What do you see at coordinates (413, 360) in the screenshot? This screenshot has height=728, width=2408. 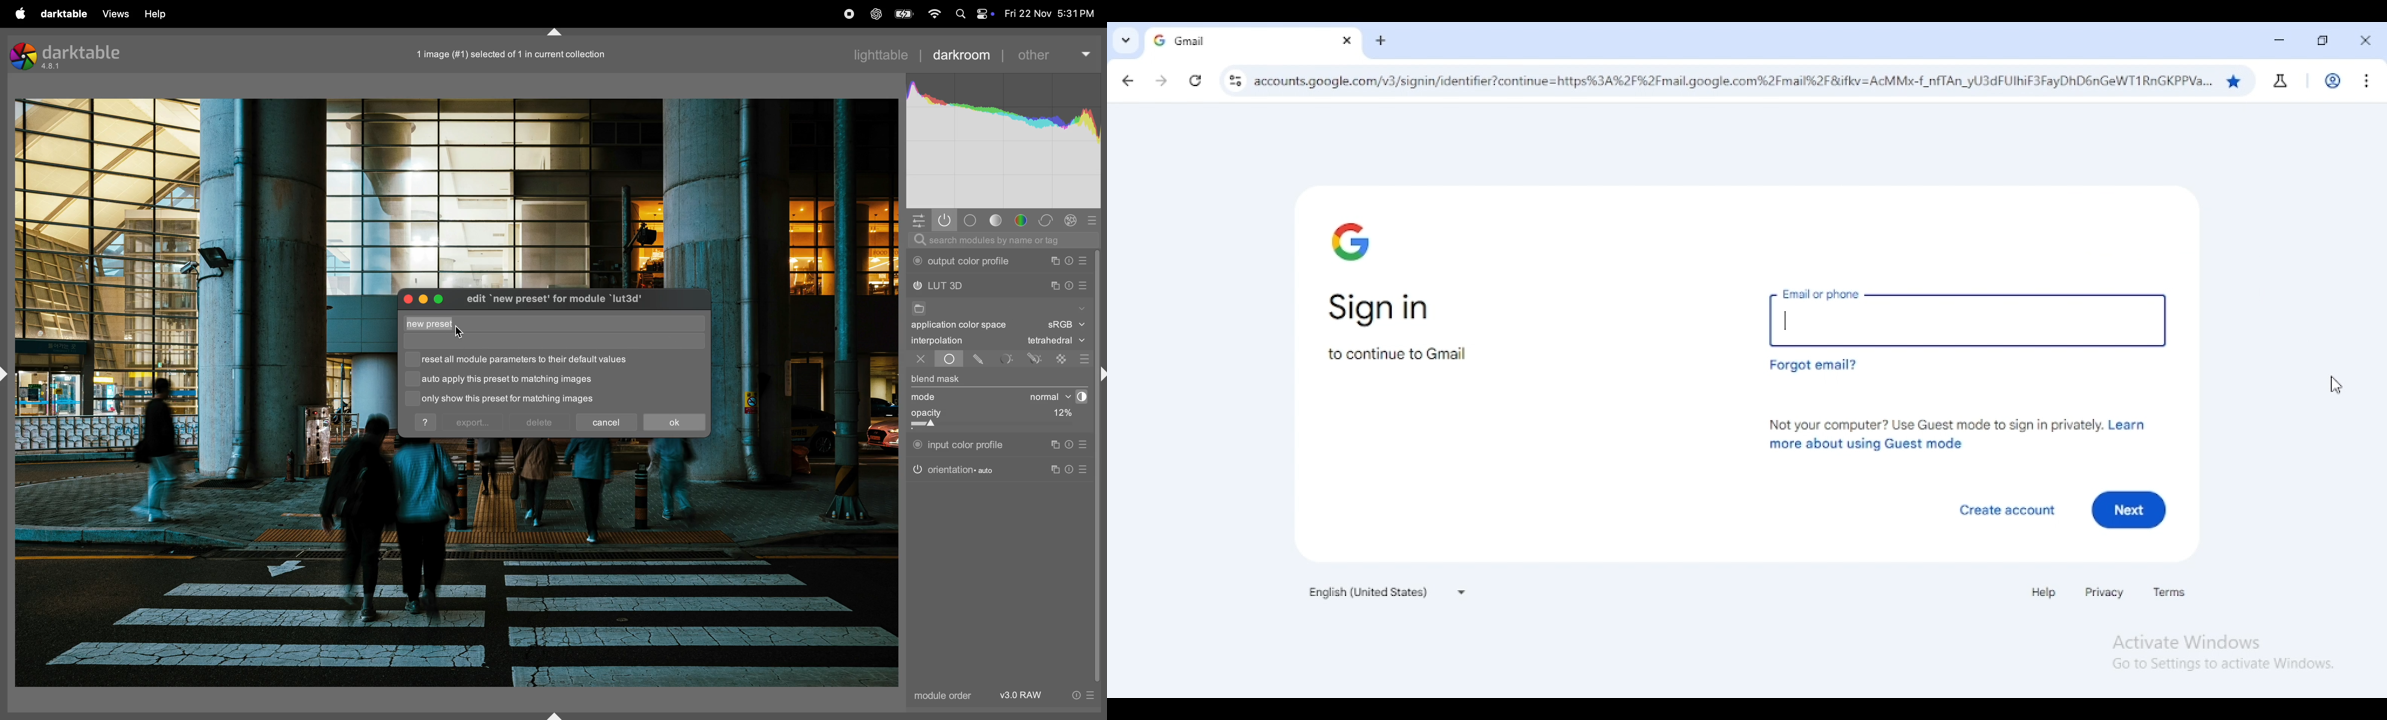 I see `check box` at bounding box center [413, 360].